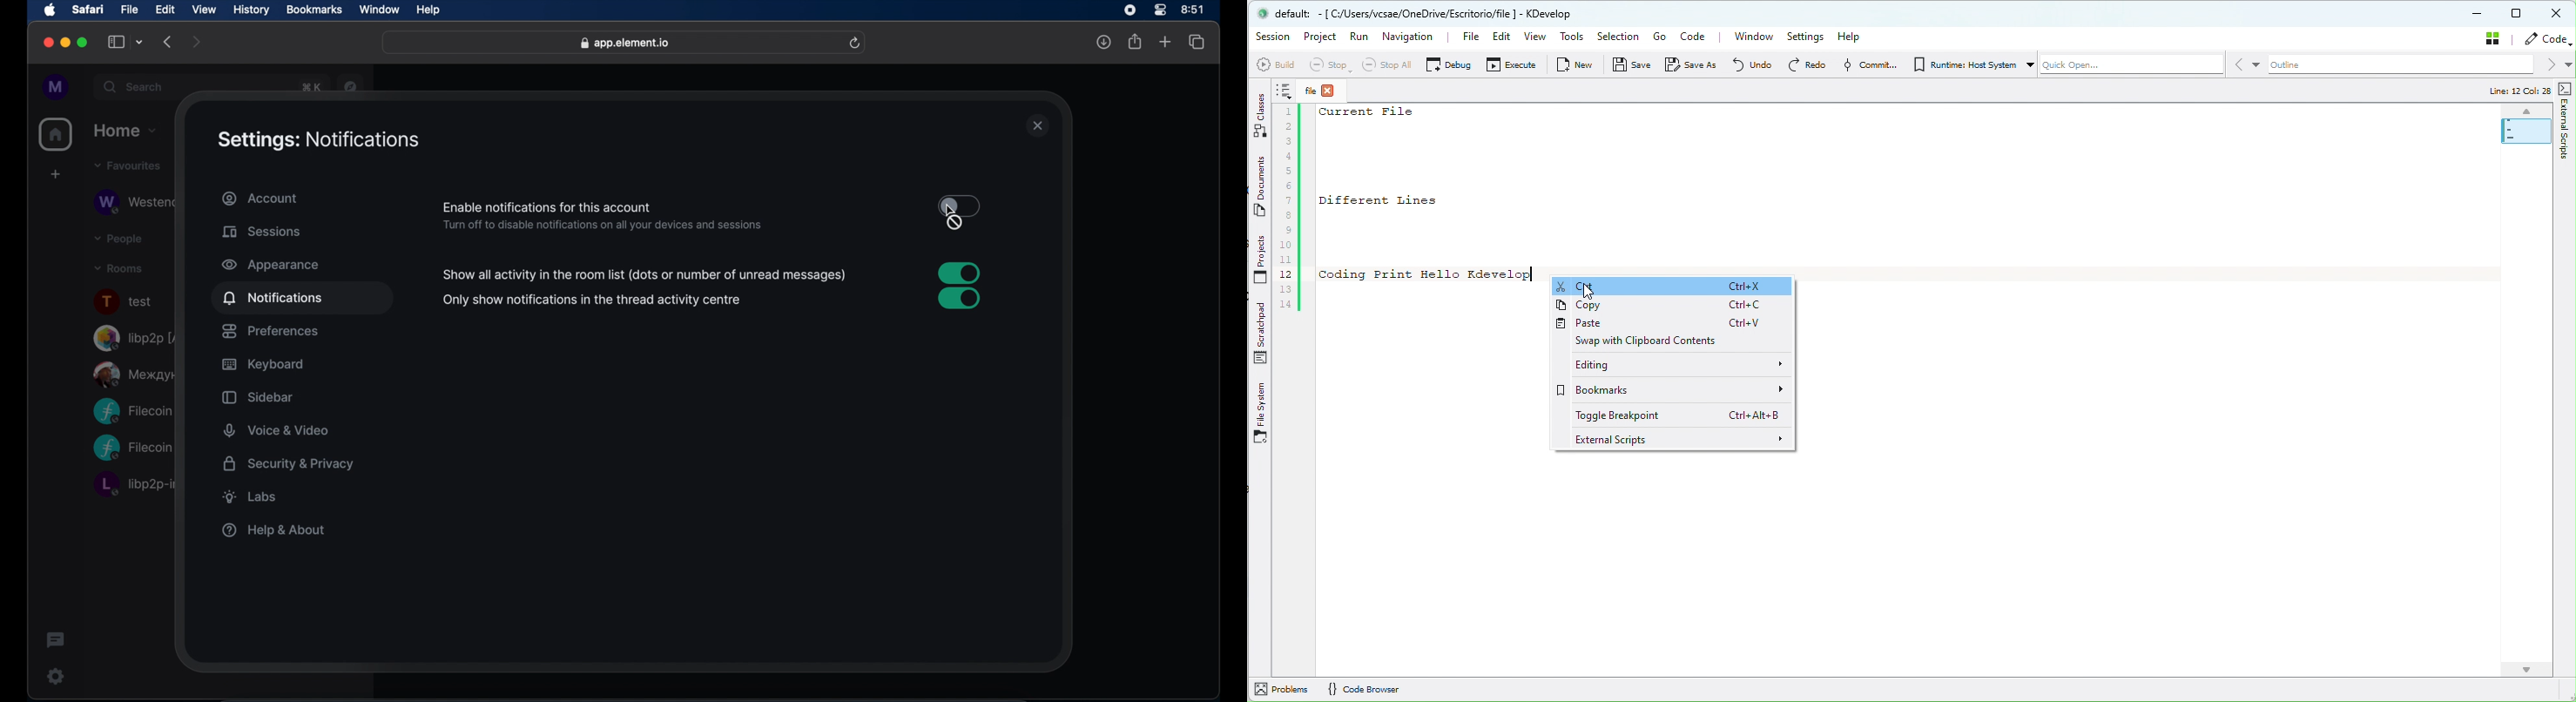 The width and height of the screenshot is (2576, 728). Describe the element at coordinates (315, 10) in the screenshot. I see `bookmarks` at that location.